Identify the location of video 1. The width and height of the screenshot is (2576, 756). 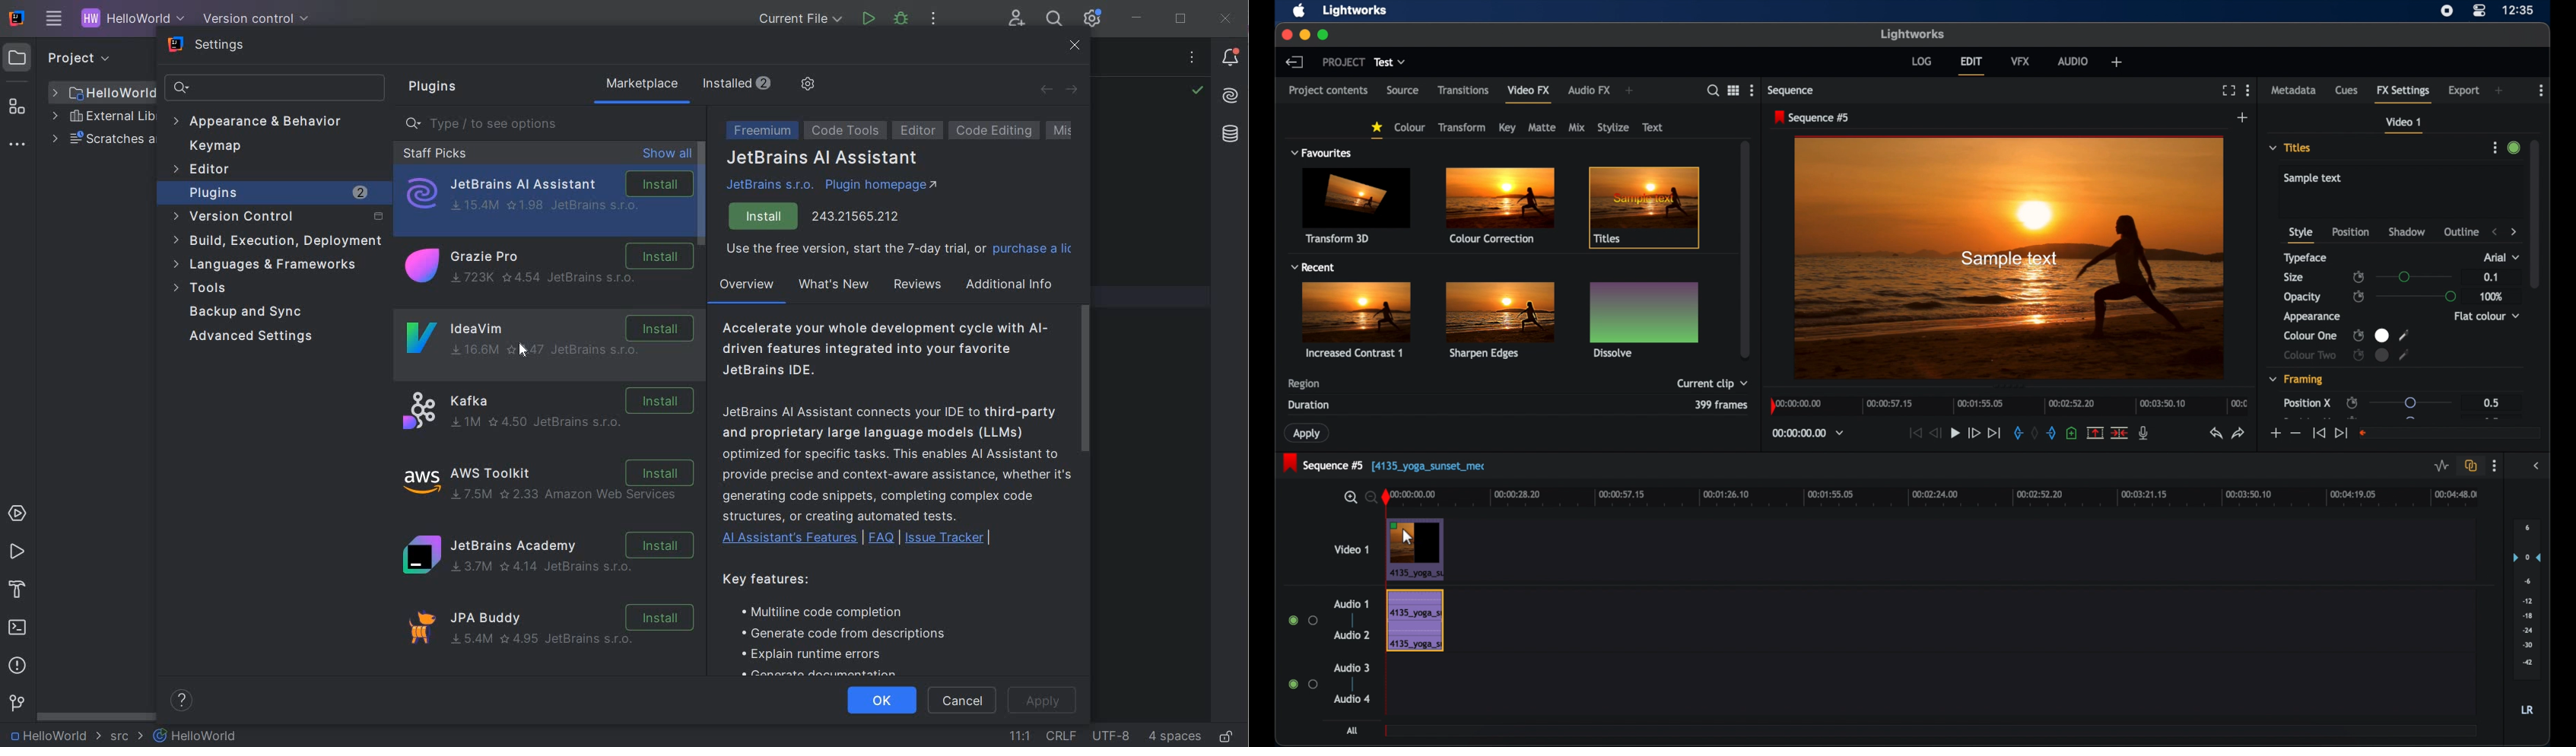
(1353, 549).